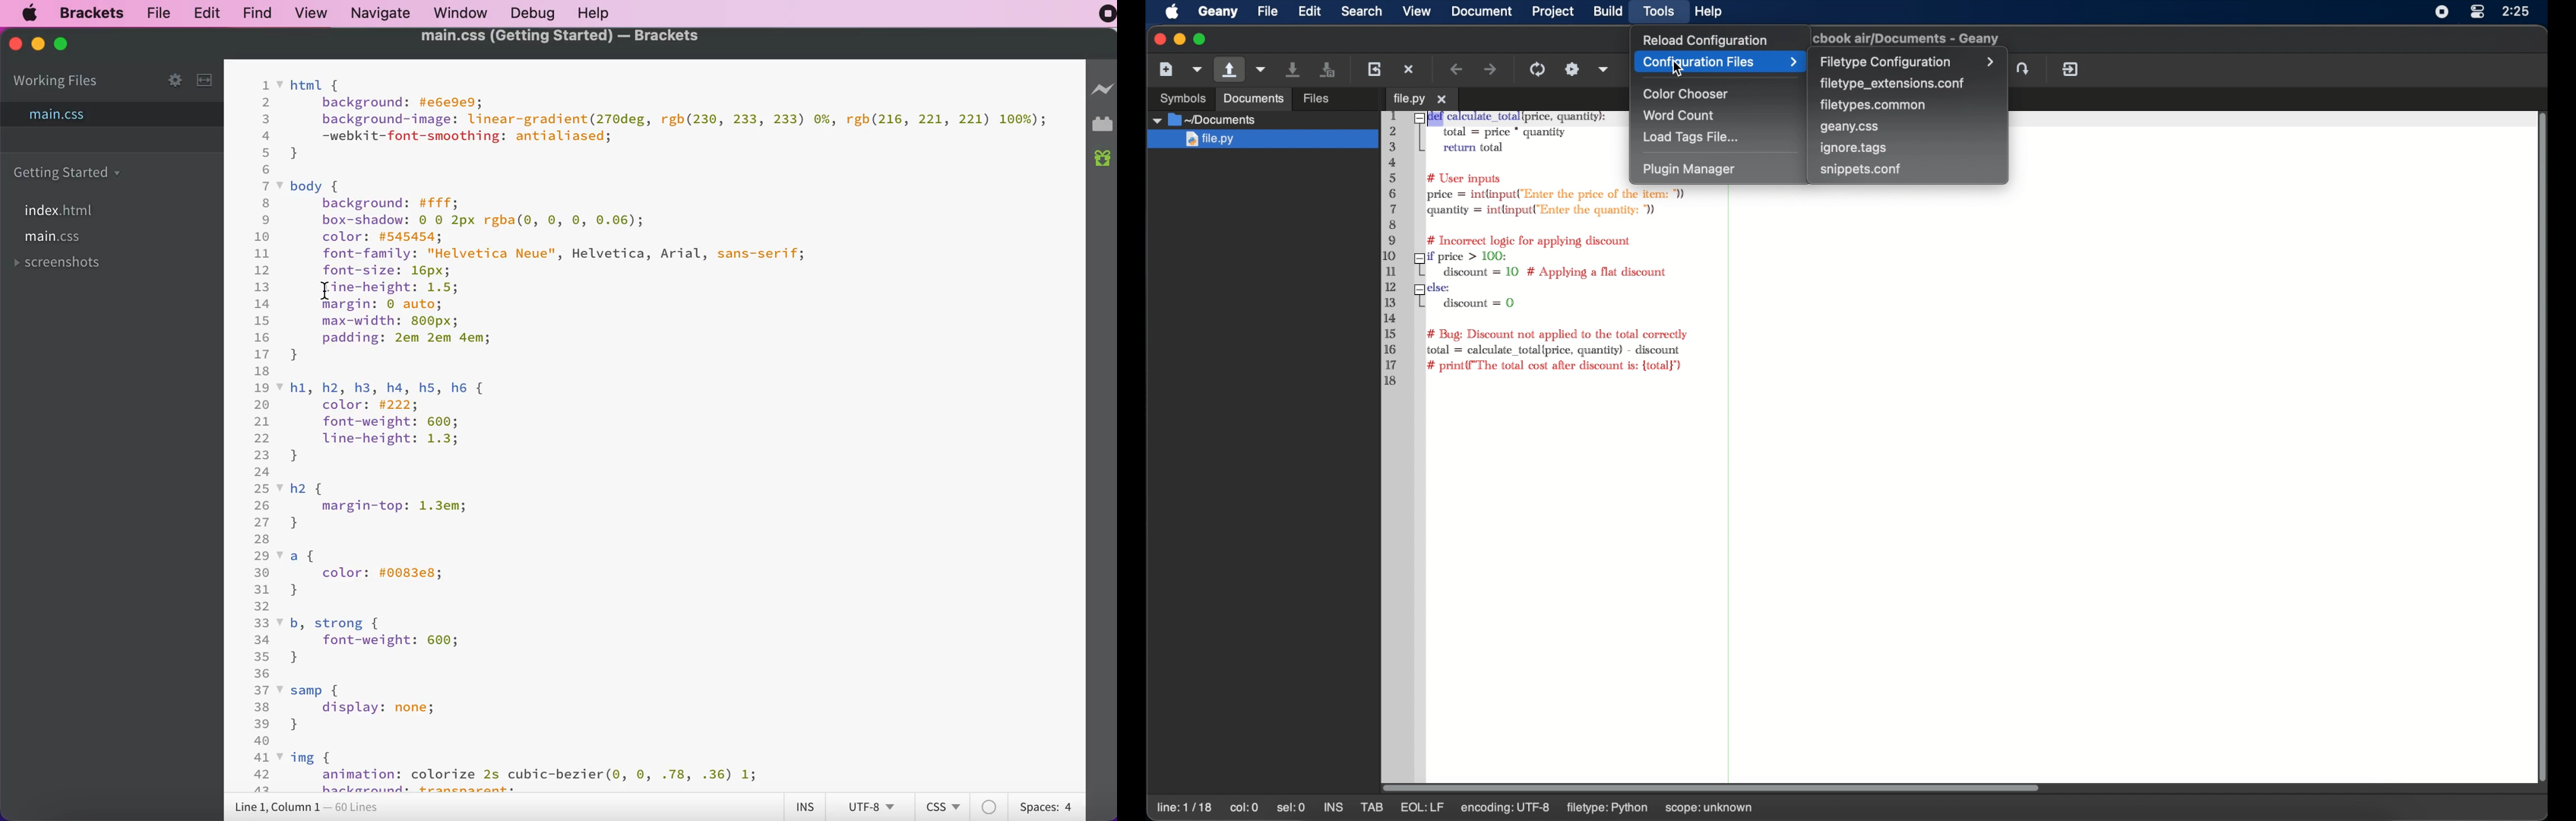 This screenshot has width=2576, height=840. What do you see at coordinates (1201, 40) in the screenshot?
I see `maximize` at bounding box center [1201, 40].